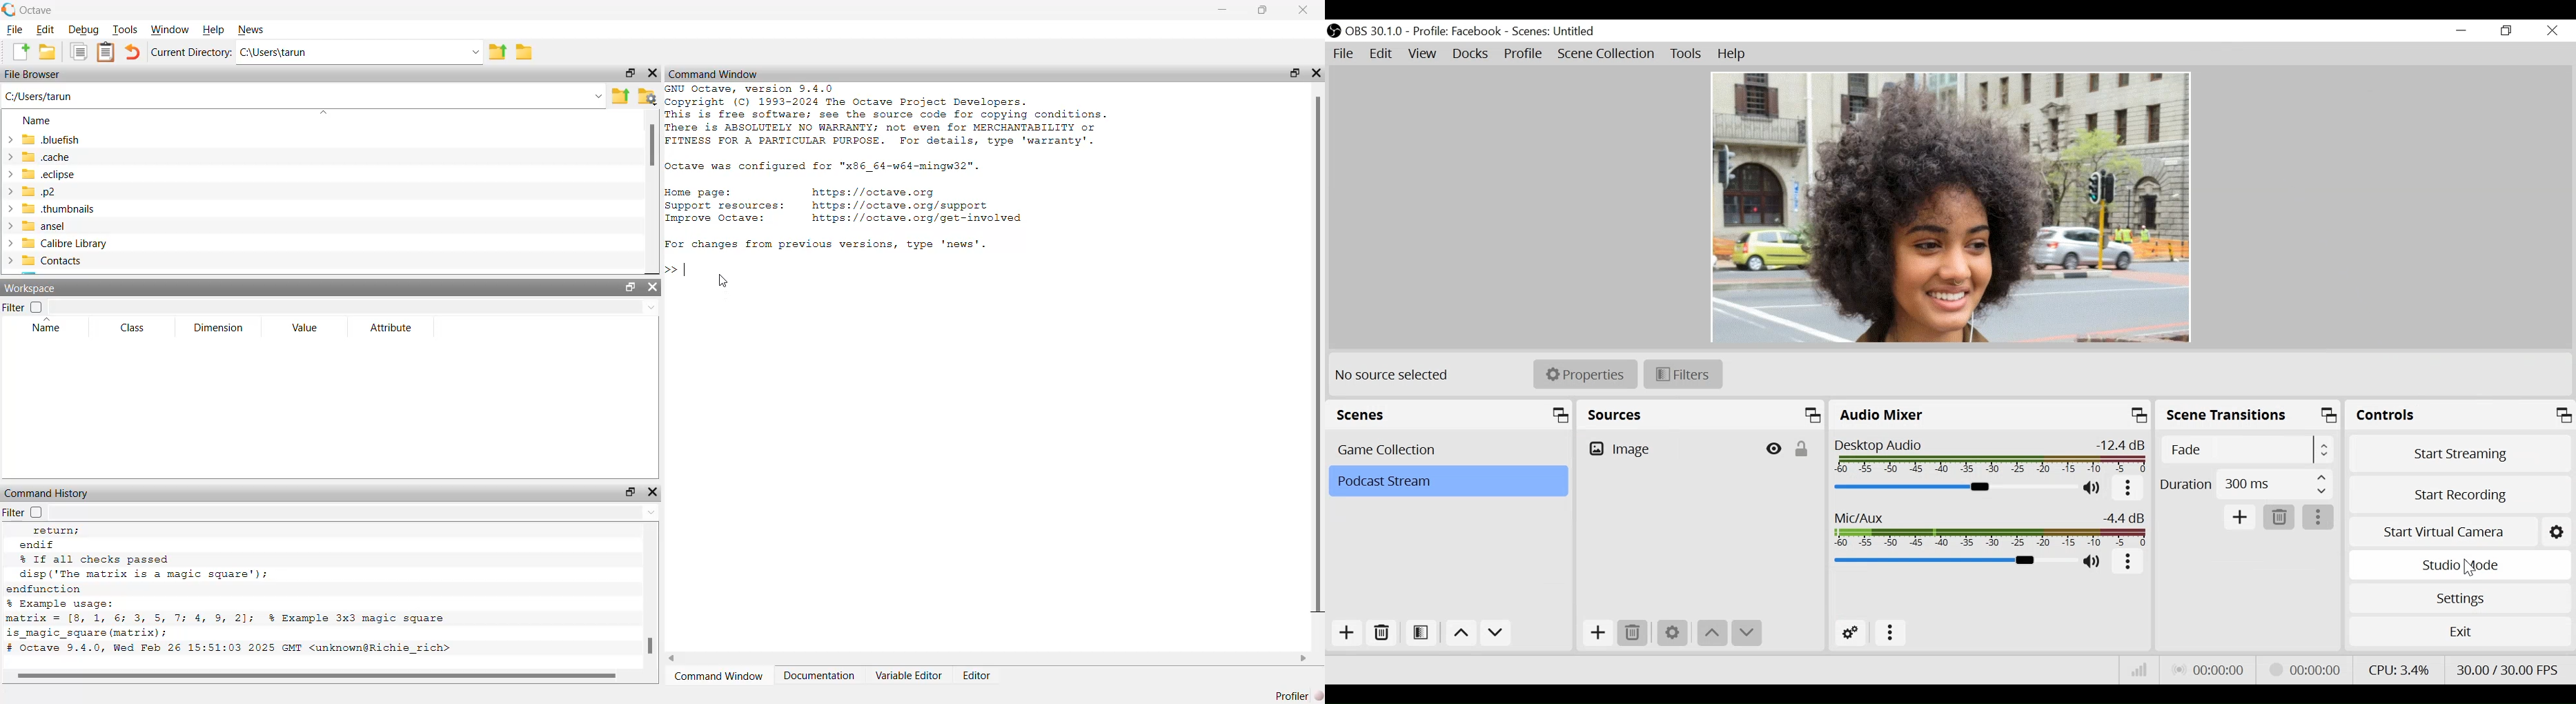  I want to click on Mic/Aux, so click(1990, 529).